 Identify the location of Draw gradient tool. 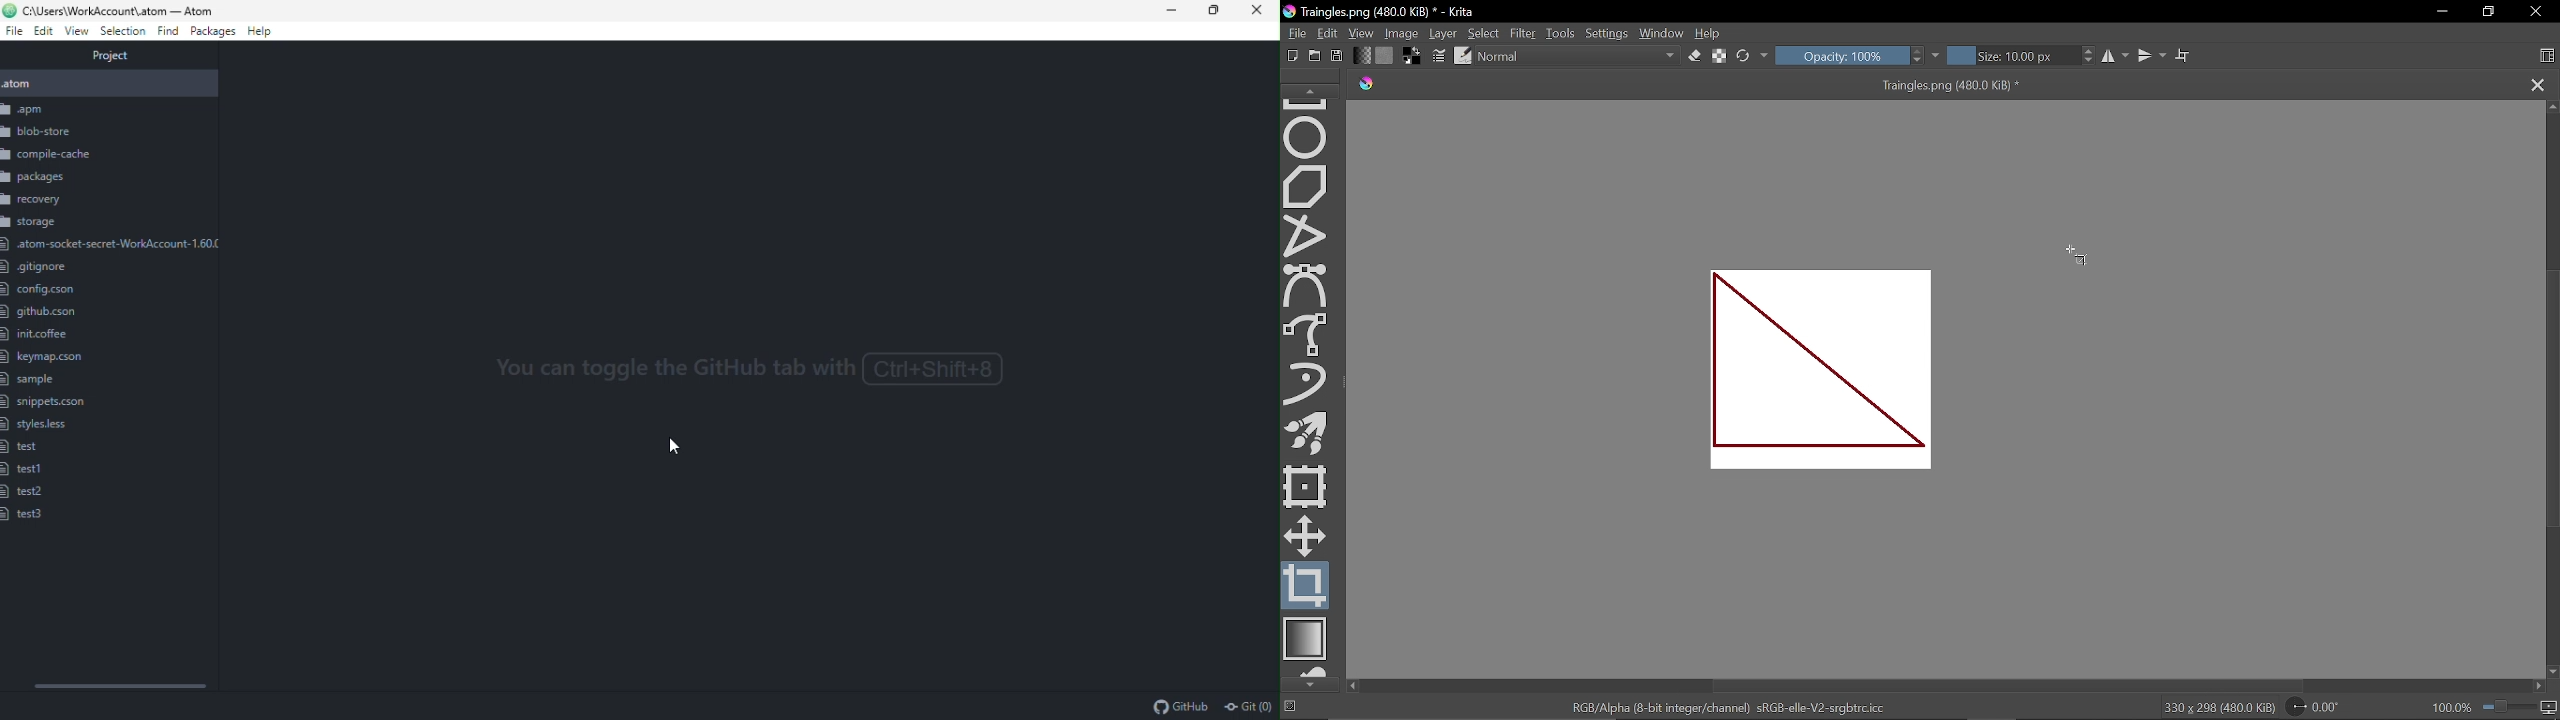
(1308, 640).